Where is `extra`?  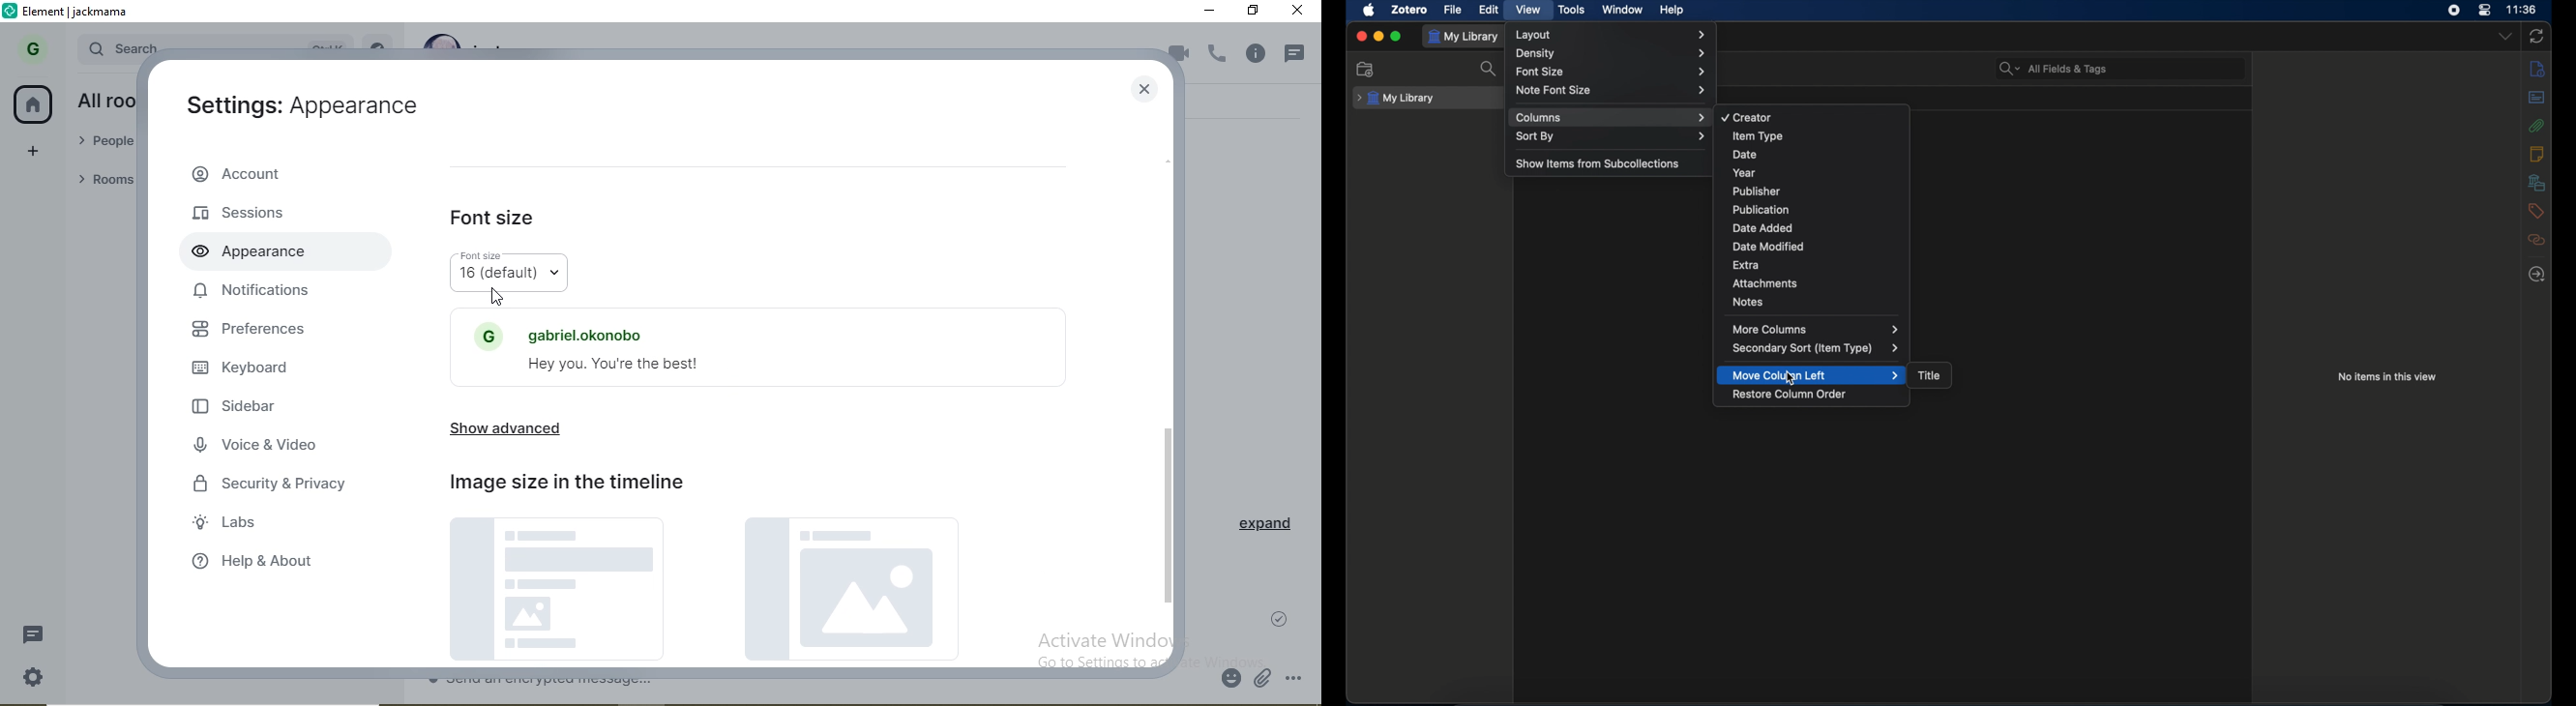
extra is located at coordinates (1748, 264).